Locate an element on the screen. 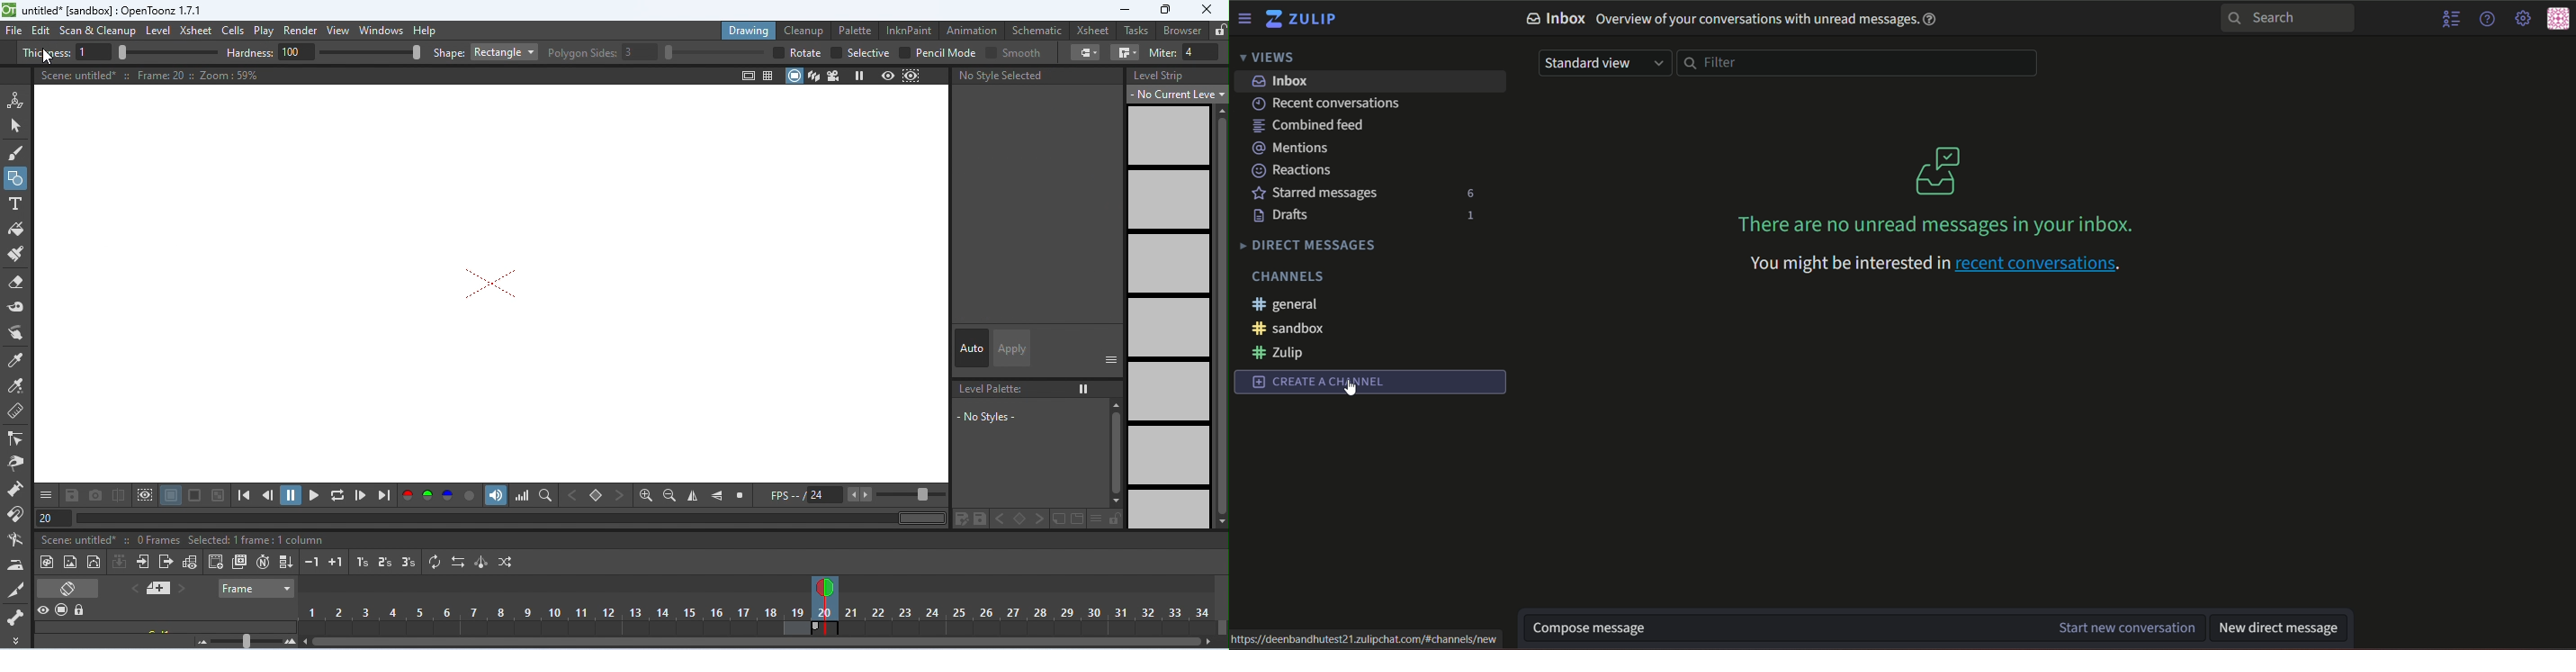 The height and width of the screenshot is (672, 2576). alpha channel  is located at coordinates (469, 496).